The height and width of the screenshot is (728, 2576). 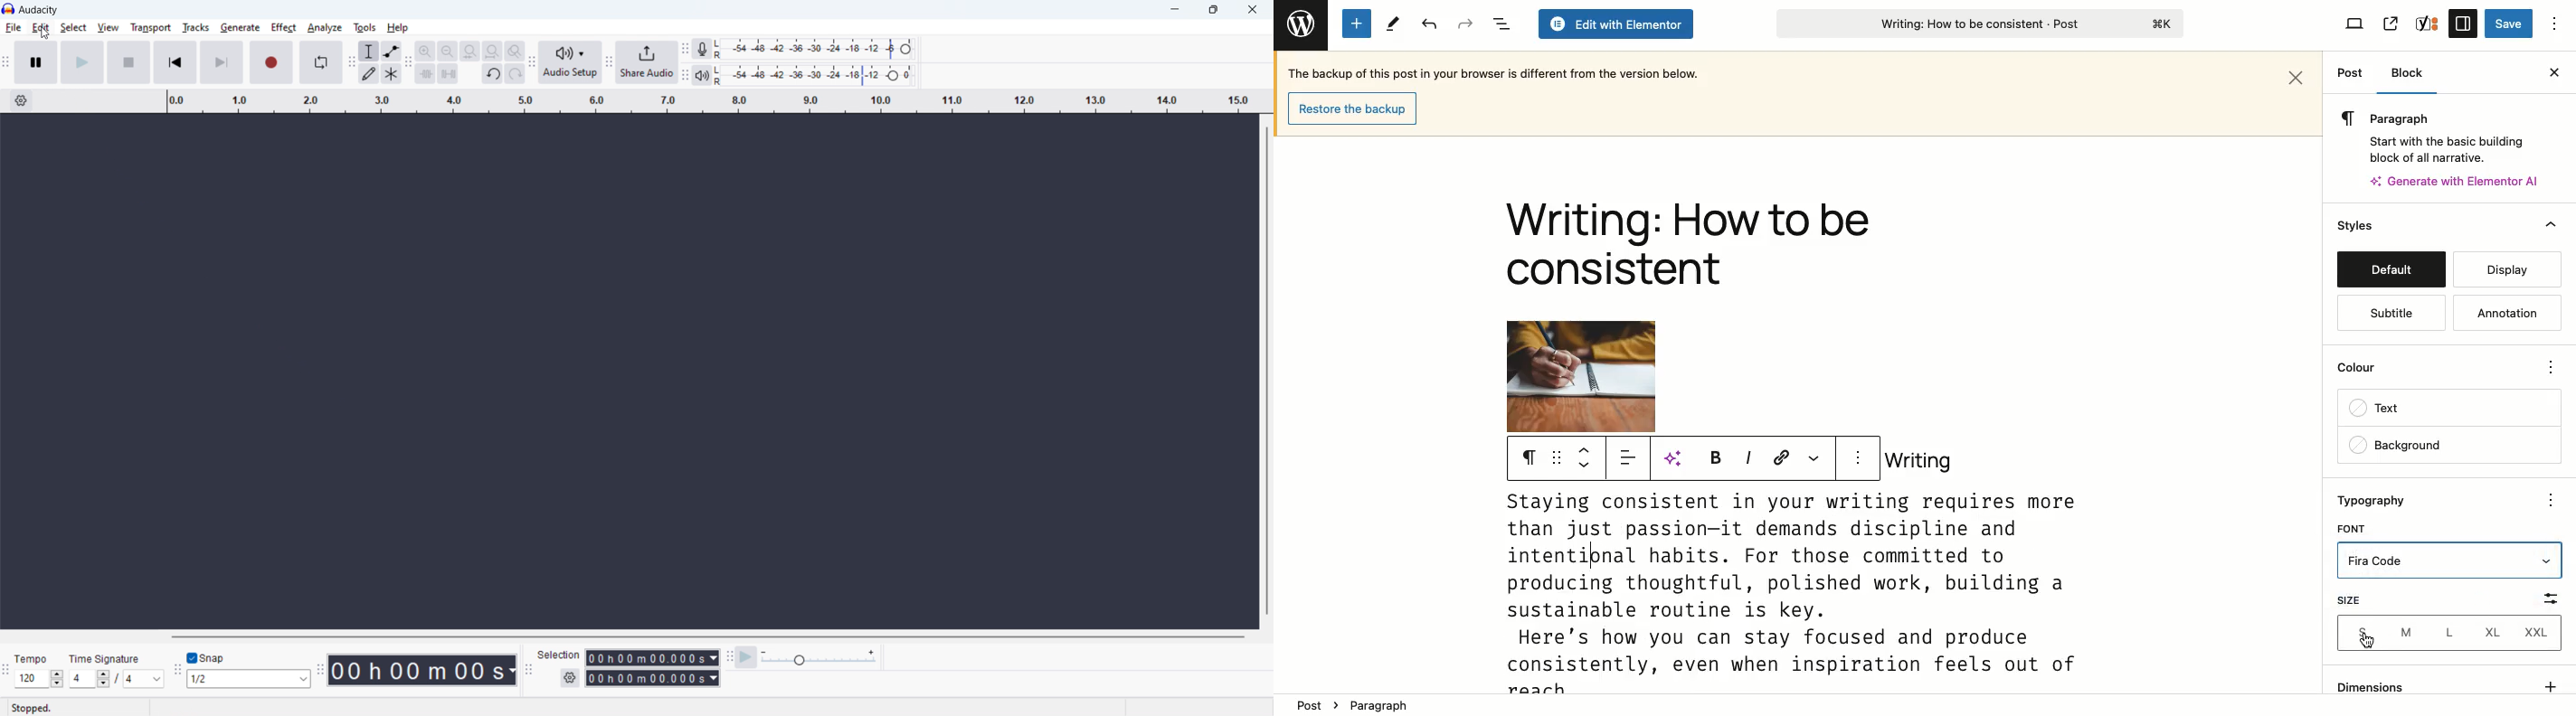 I want to click on Start with the basic building block of all  narrative., so click(x=2445, y=146).